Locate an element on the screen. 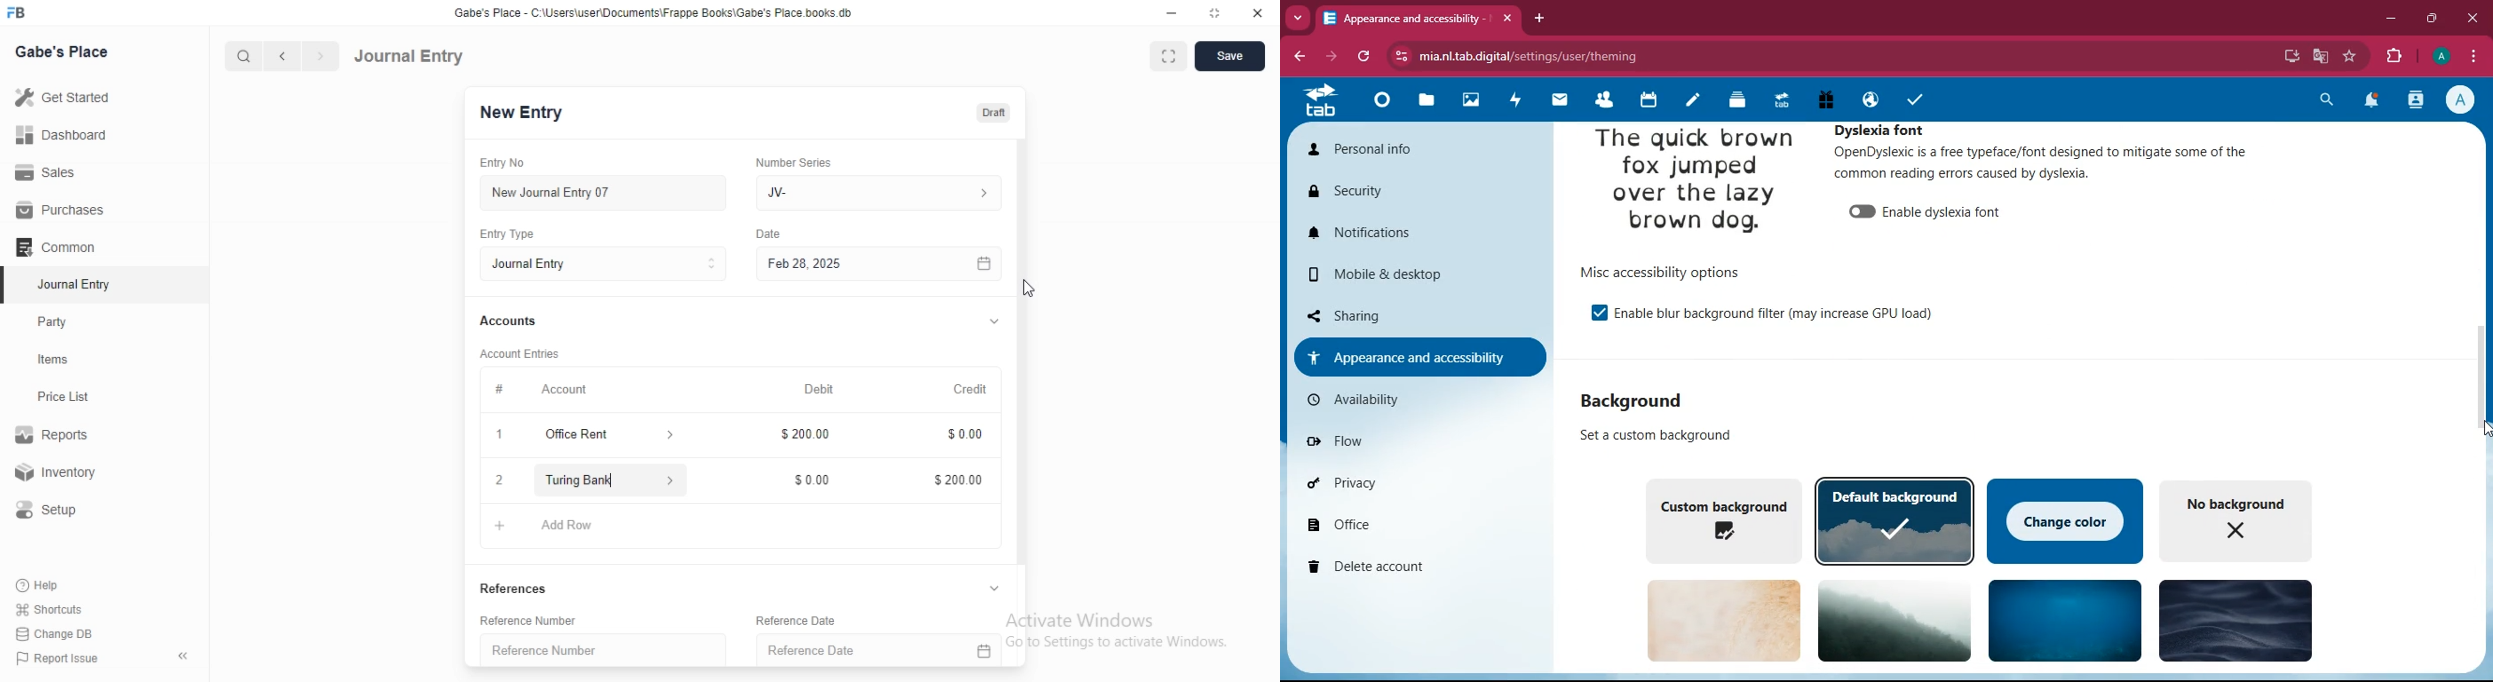 This screenshot has width=2520, height=700. 2 is located at coordinates (499, 482).